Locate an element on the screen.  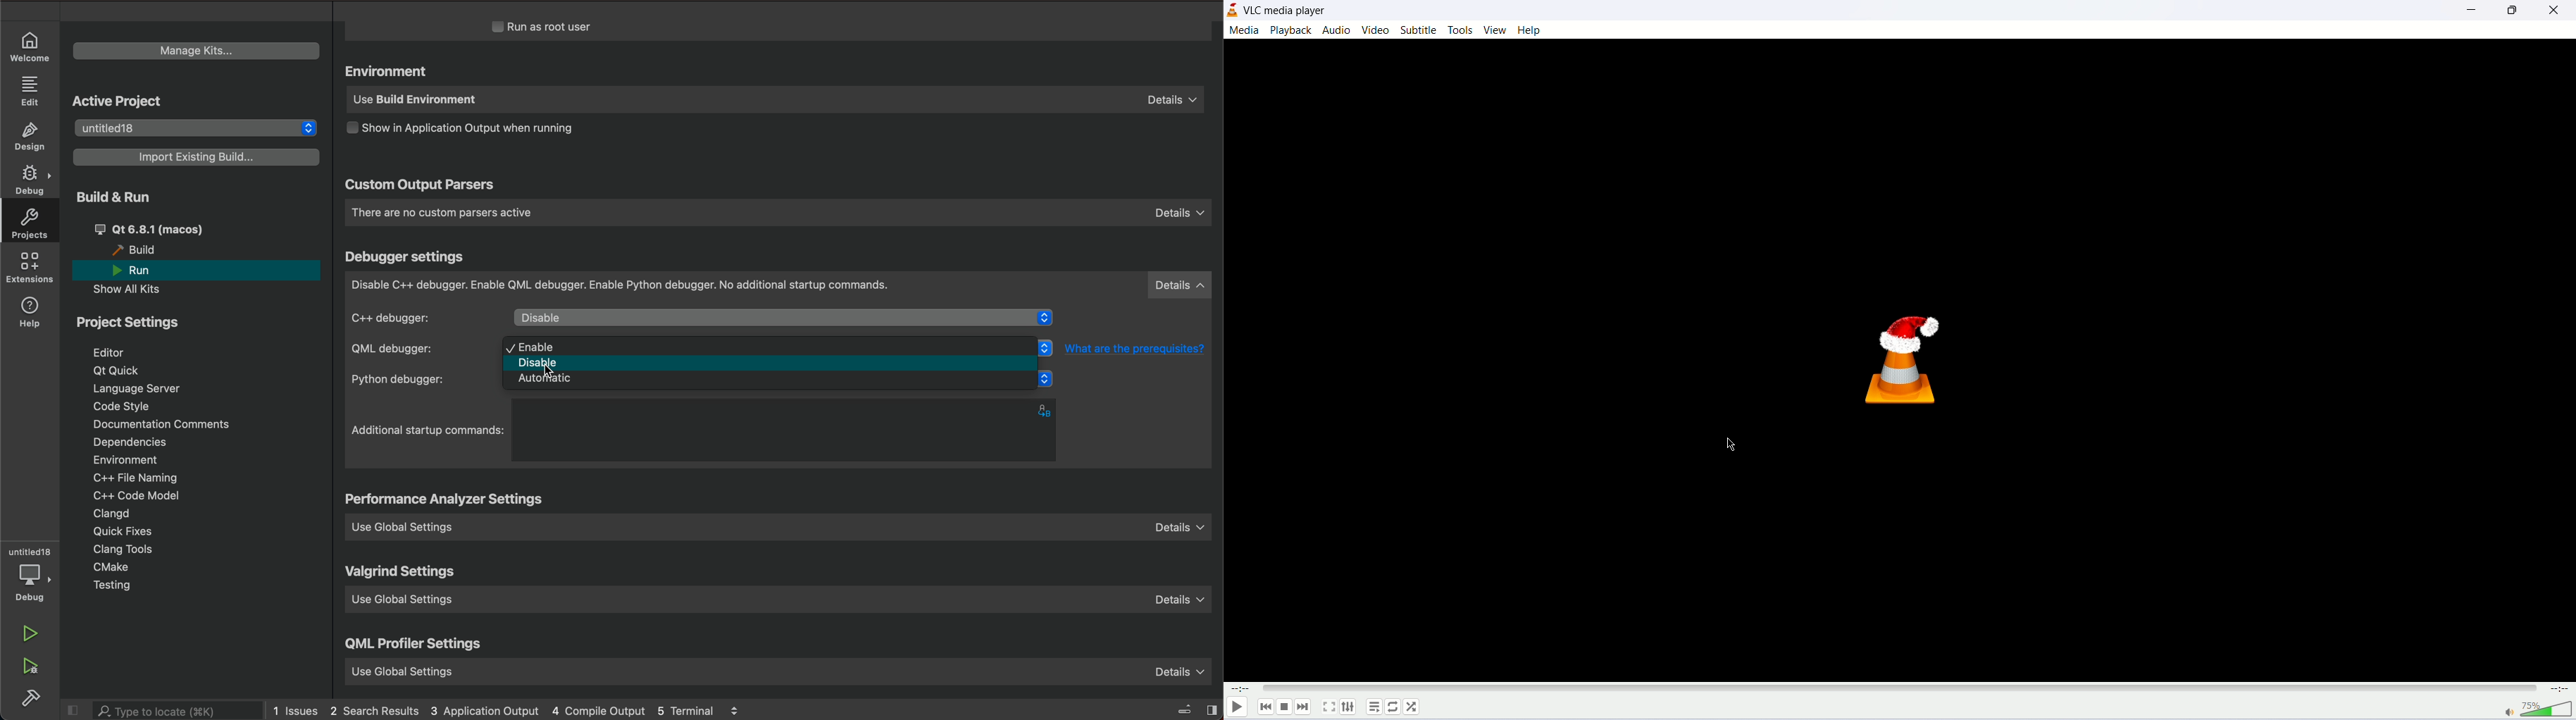
Documentation  is located at coordinates (173, 425).